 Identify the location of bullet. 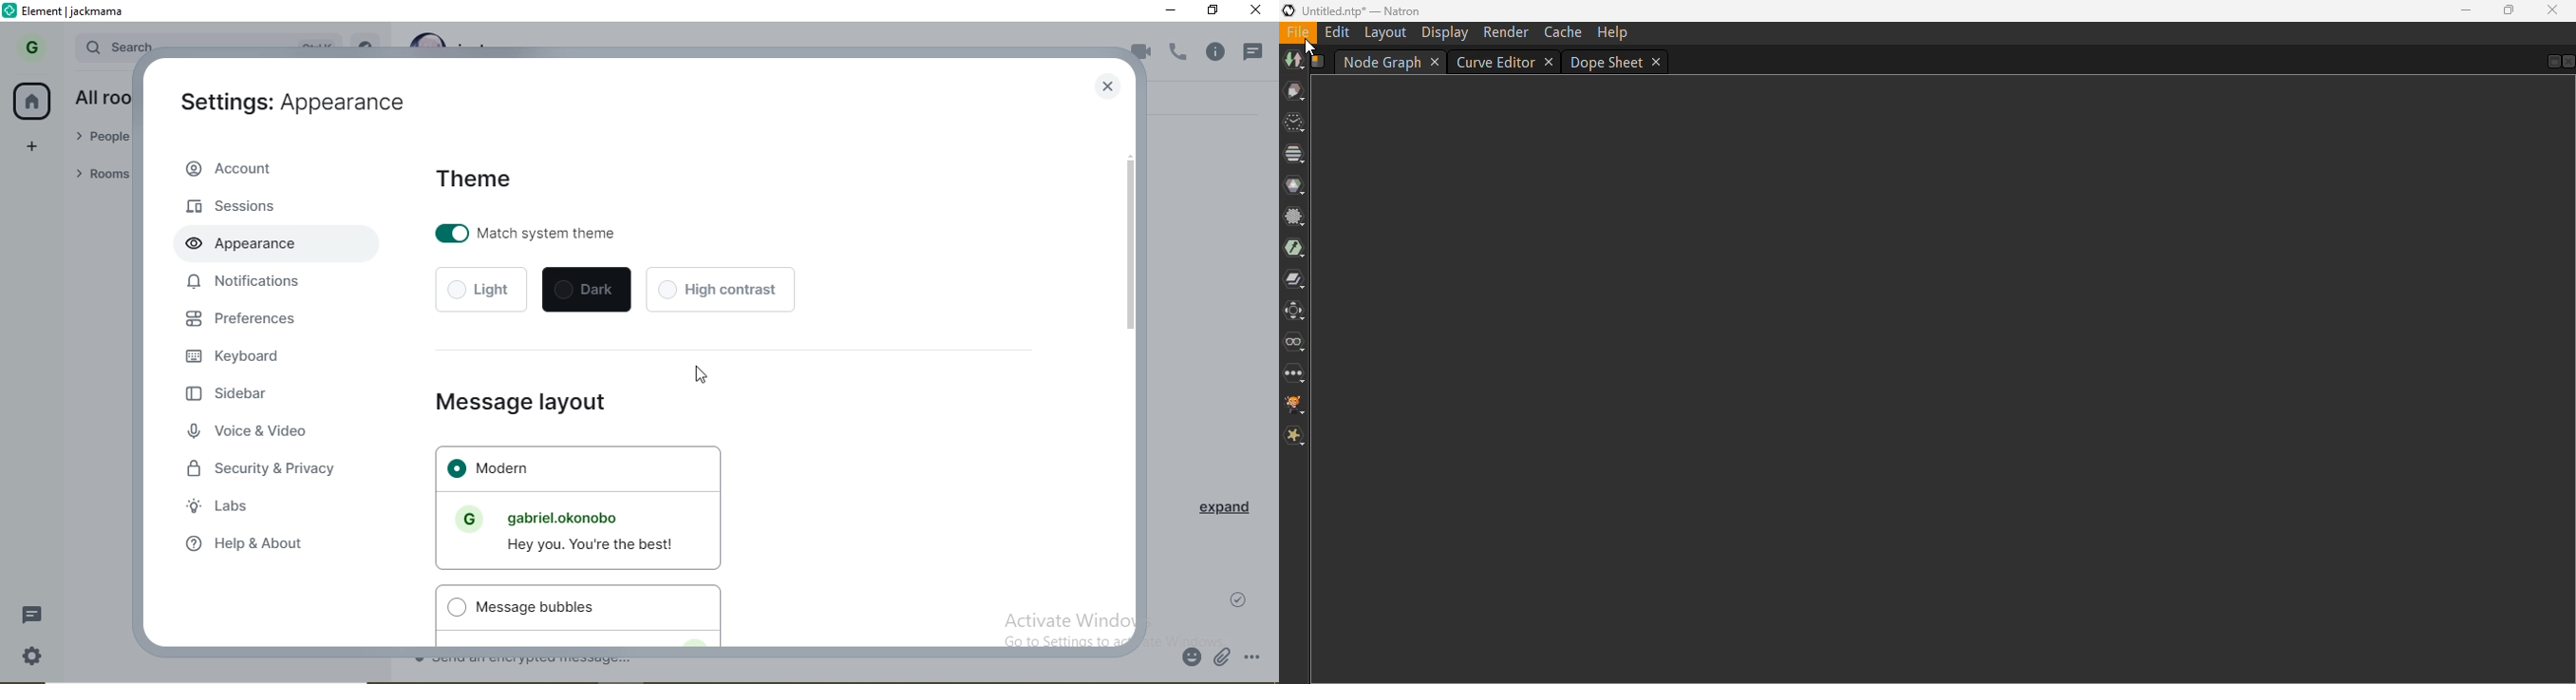
(455, 608).